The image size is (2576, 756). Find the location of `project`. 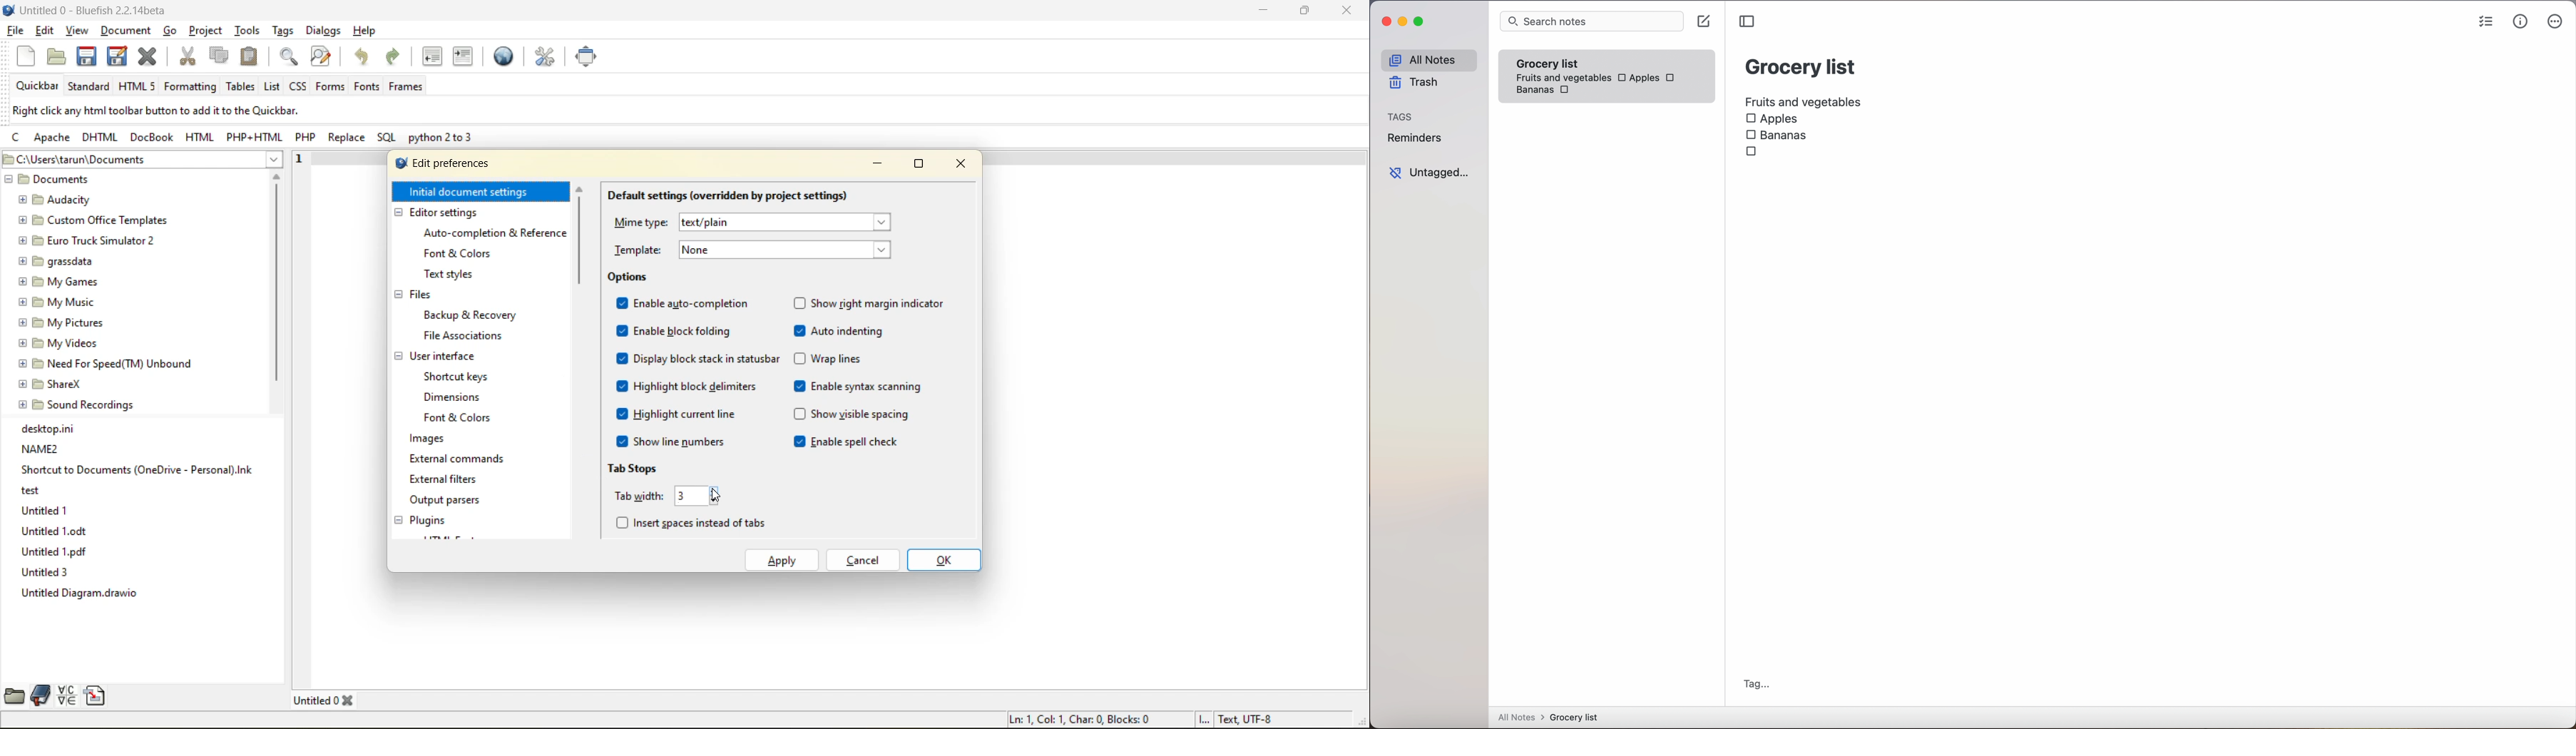

project is located at coordinates (206, 30).